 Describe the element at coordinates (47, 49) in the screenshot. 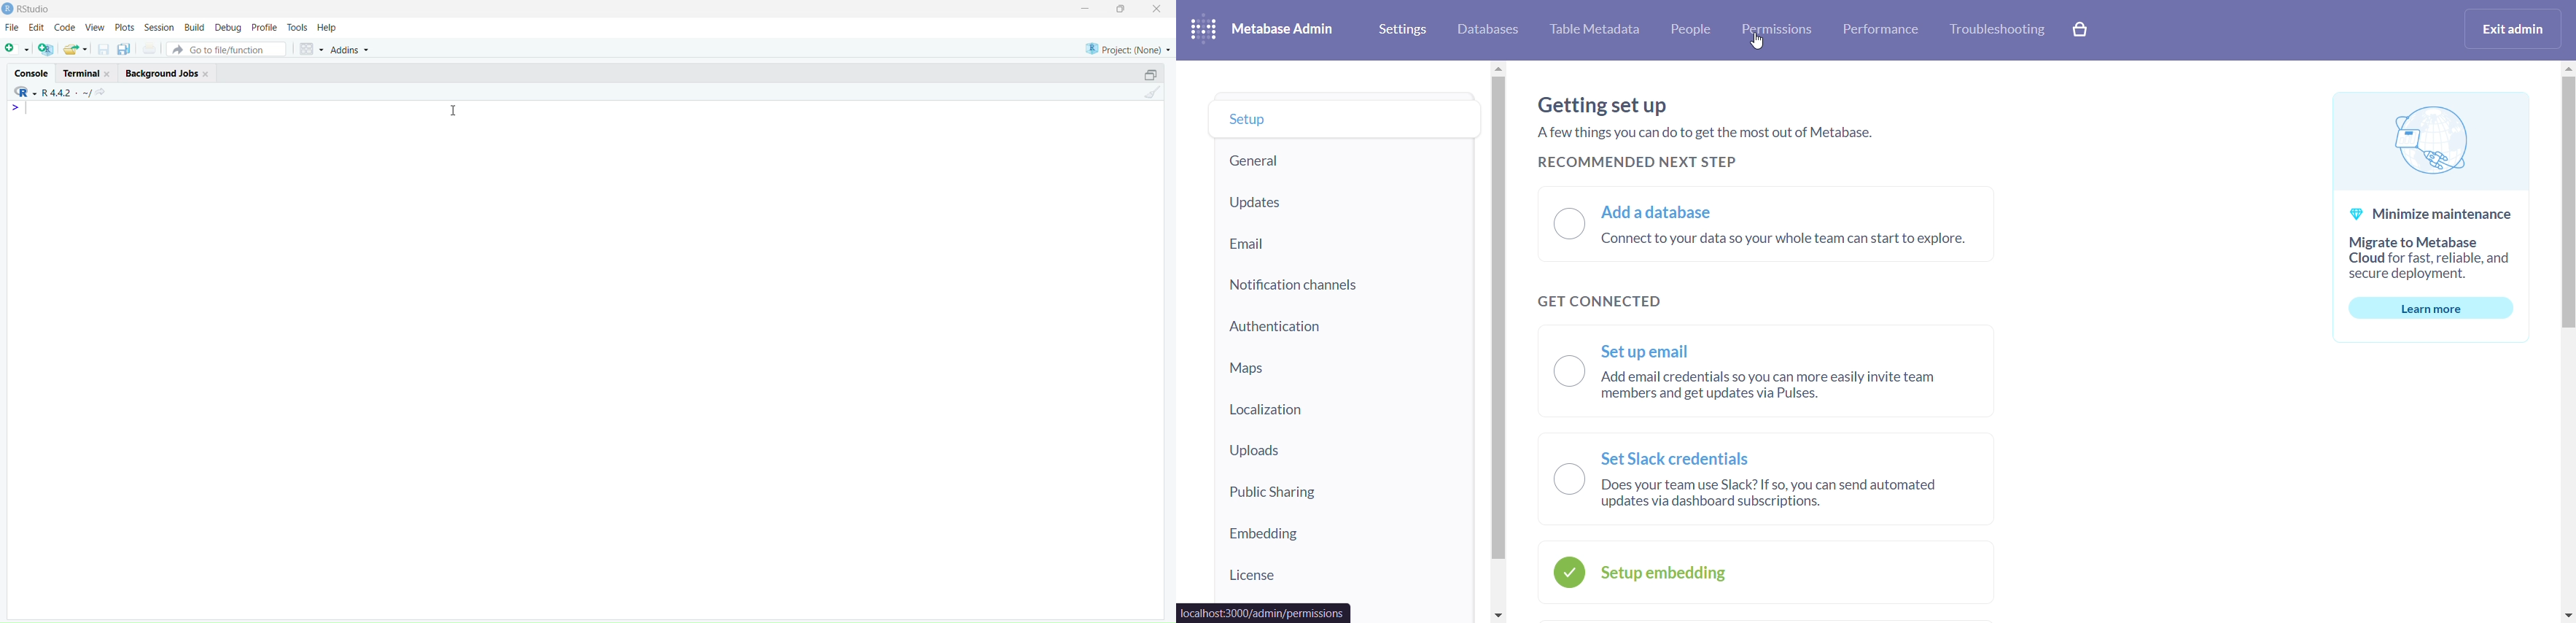

I see `add R file` at that location.